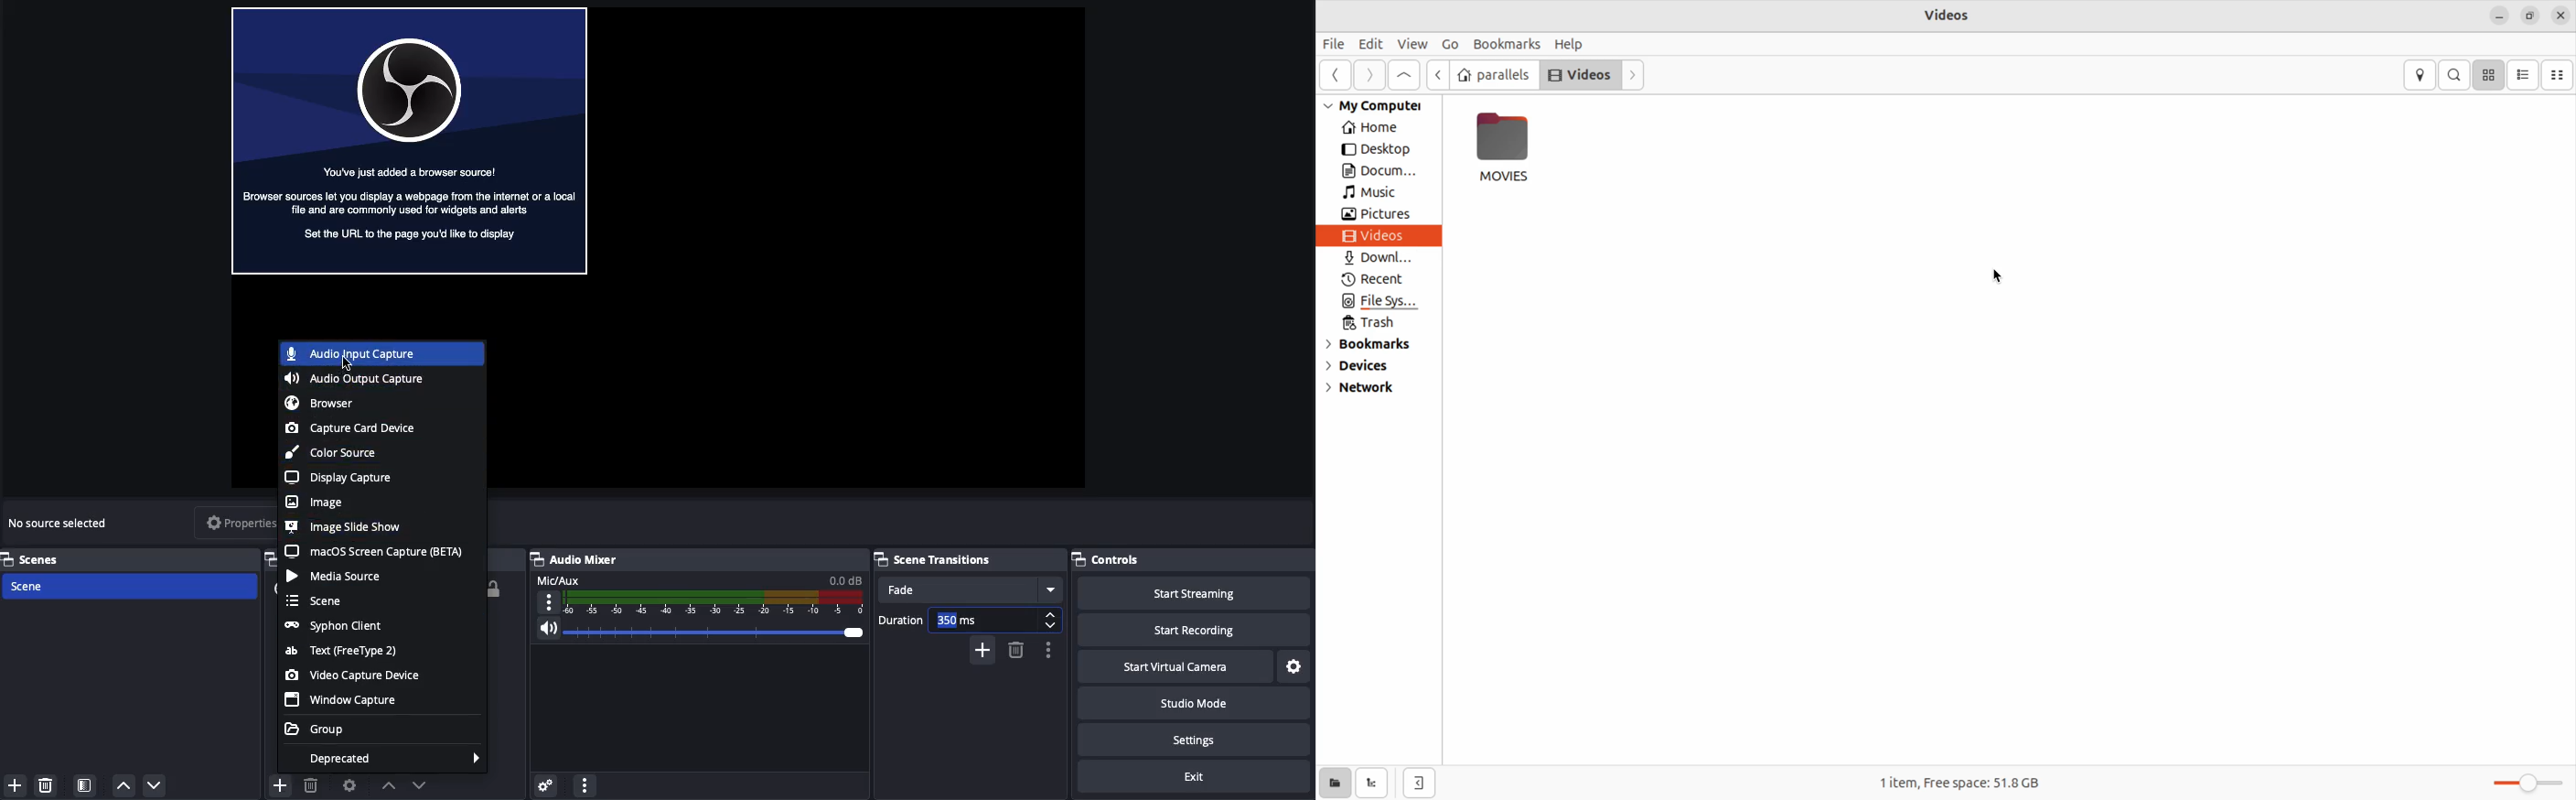 The image size is (2576, 812). What do you see at coordinates (1192, 594) in the screenshot?
I see `Start streaming` at bounding box center [1192, 594].